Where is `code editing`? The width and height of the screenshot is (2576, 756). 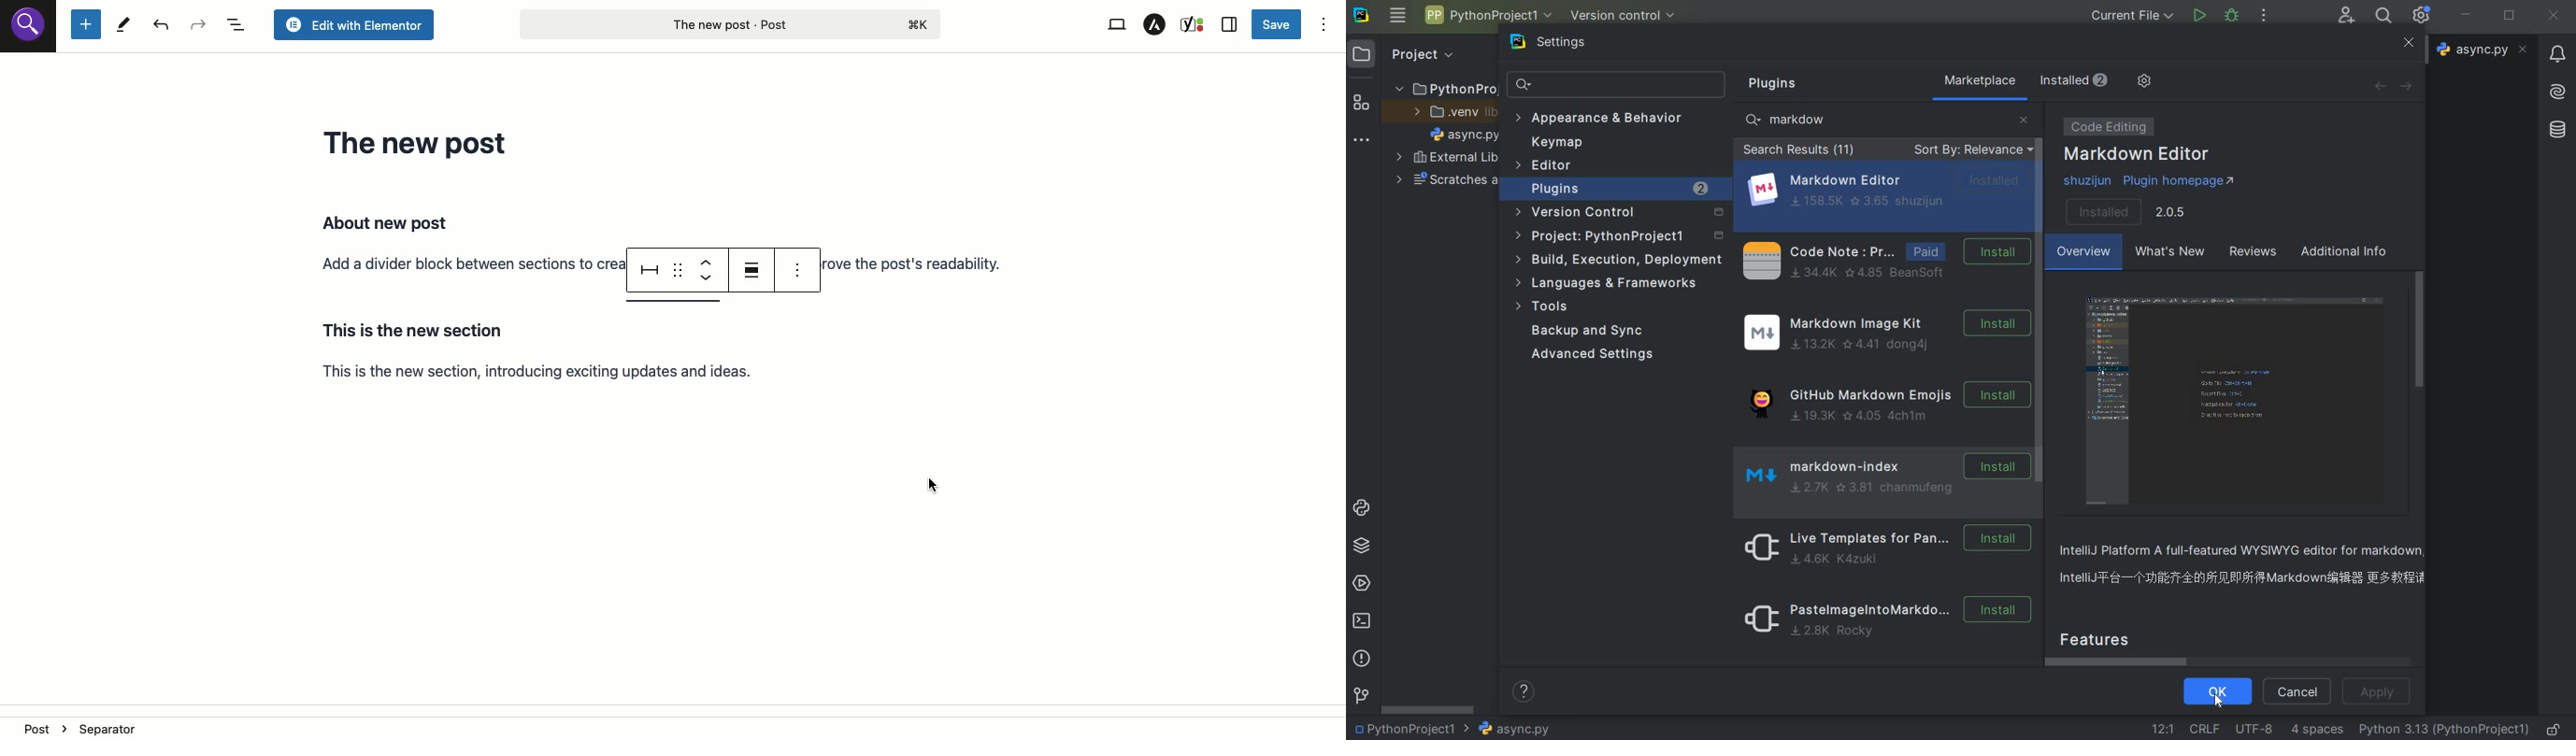
code editing is located at coordinates (2106, 127).